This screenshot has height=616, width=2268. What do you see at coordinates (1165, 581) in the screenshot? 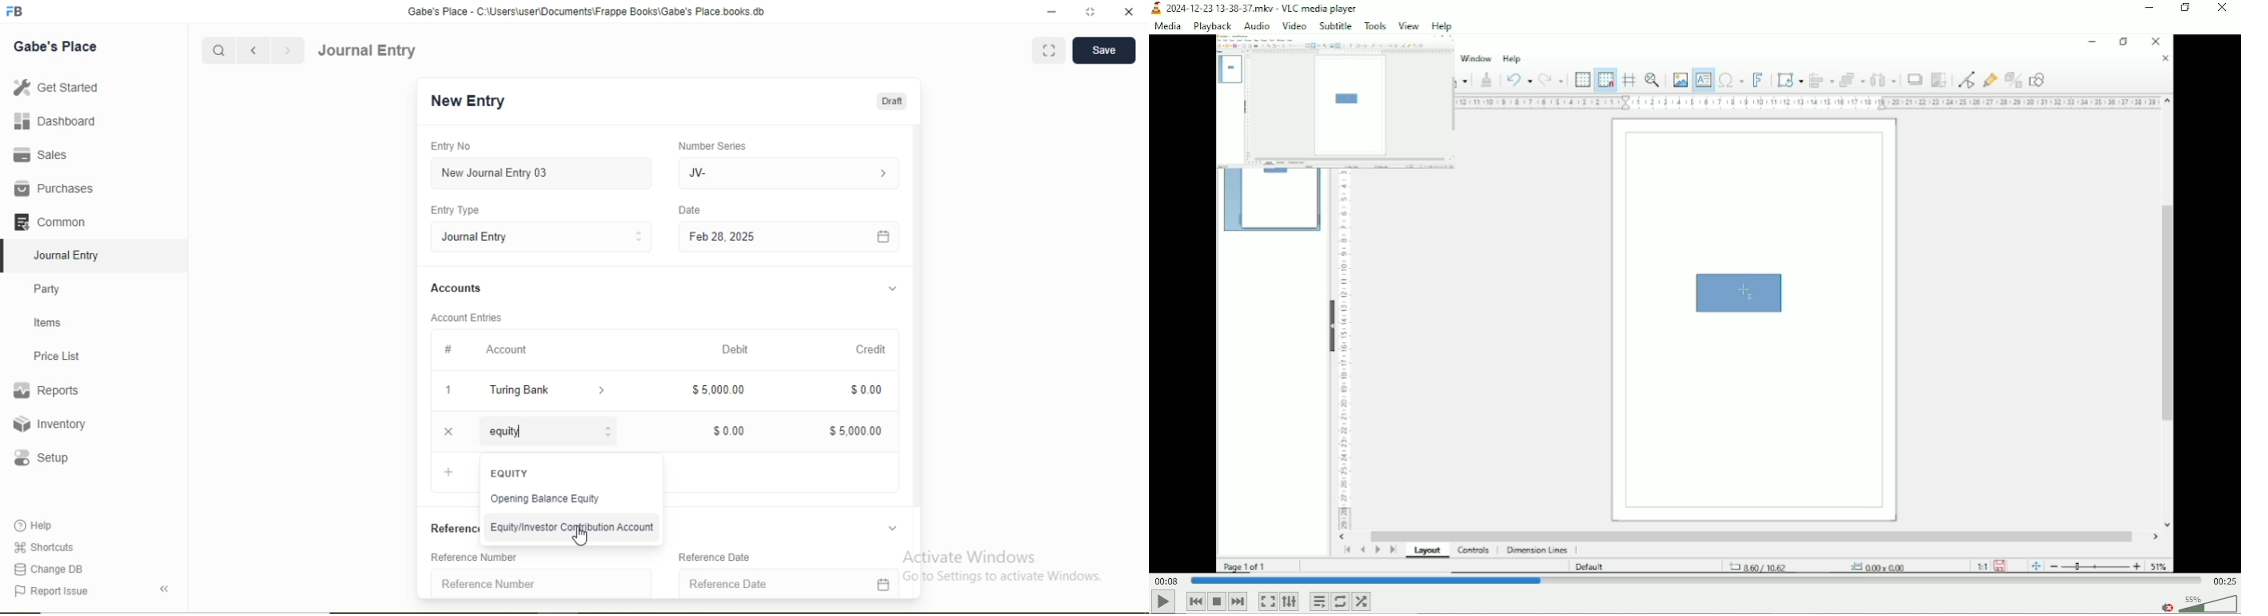
I see `Elapsed time` at bounding box center [1165, 581].